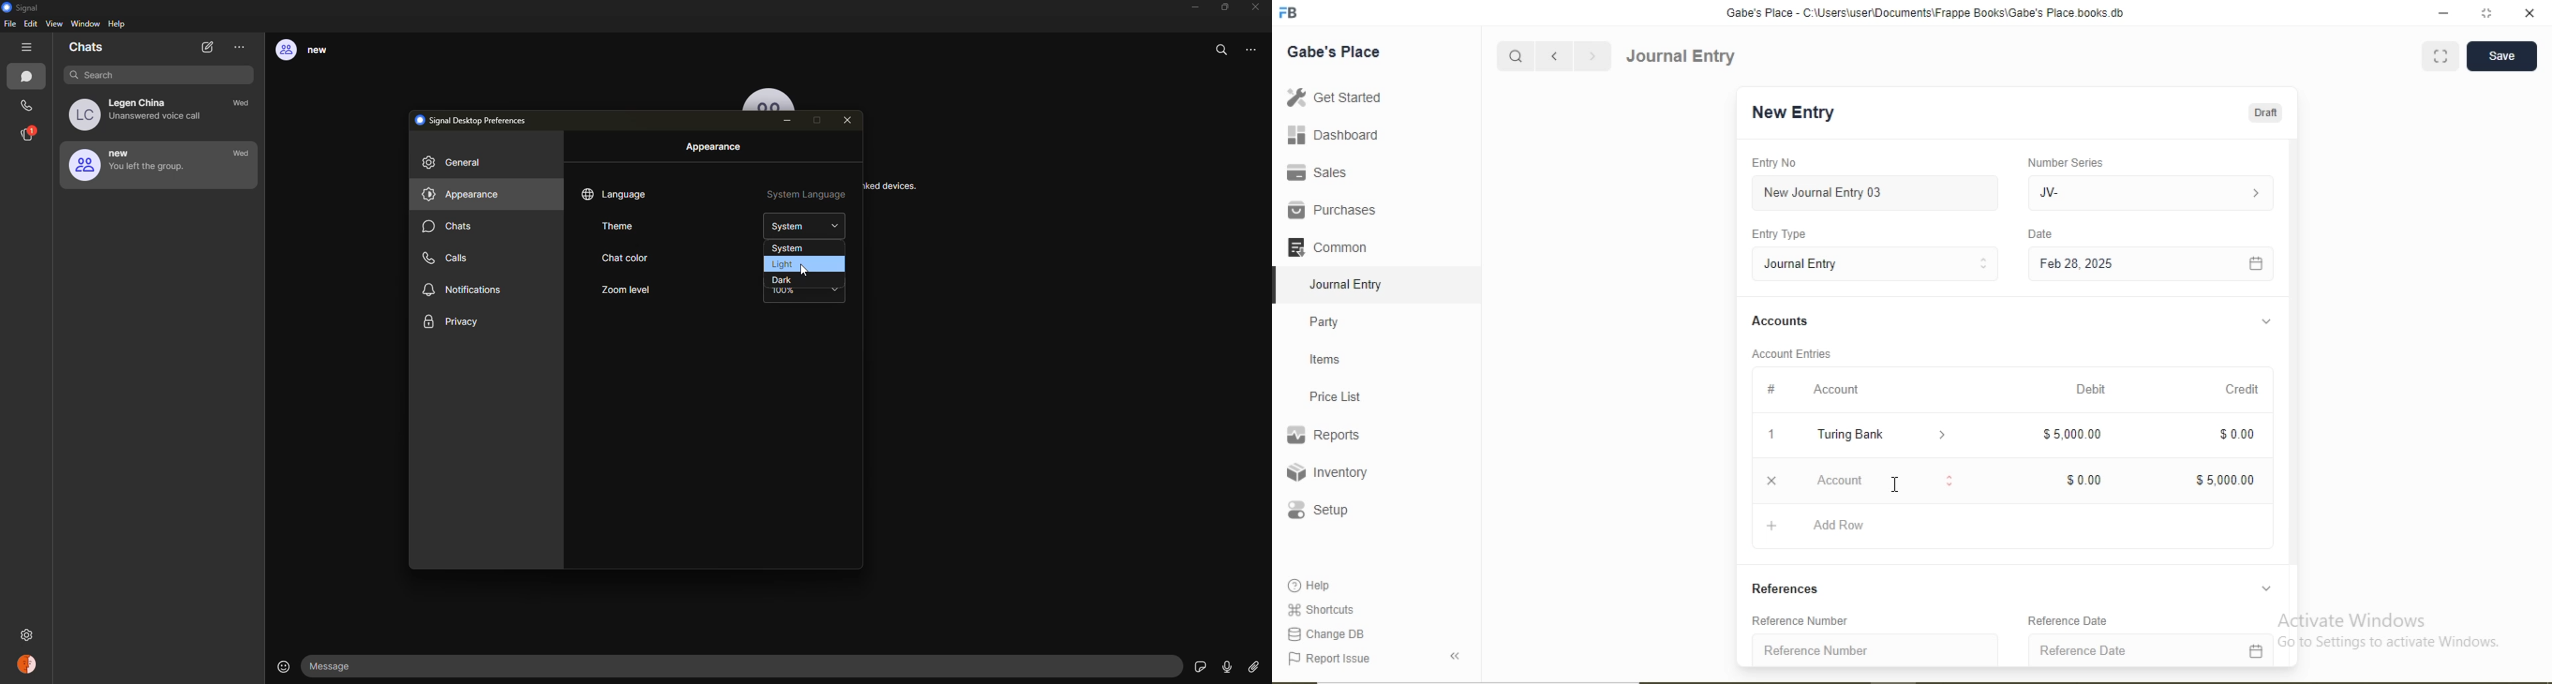 The width and height of the screenshot is (2576, 700). I want to click on Dashboard, so click(1334, 134).